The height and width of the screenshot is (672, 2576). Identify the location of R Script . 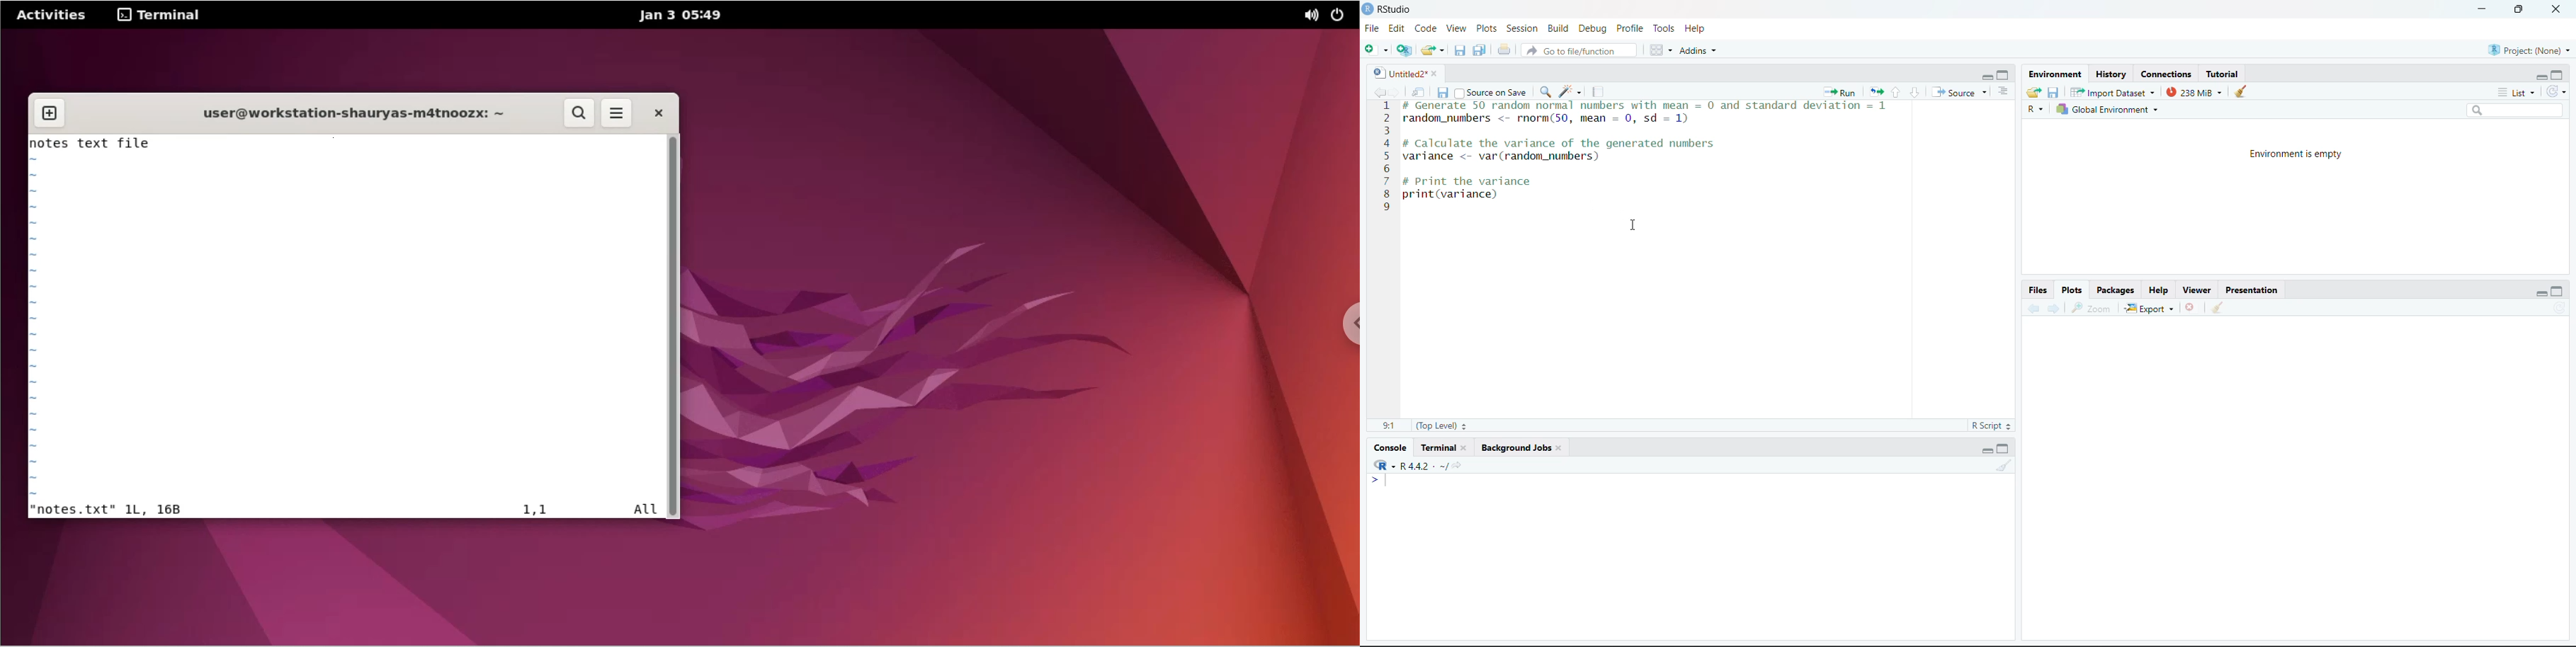
(1990, 425).